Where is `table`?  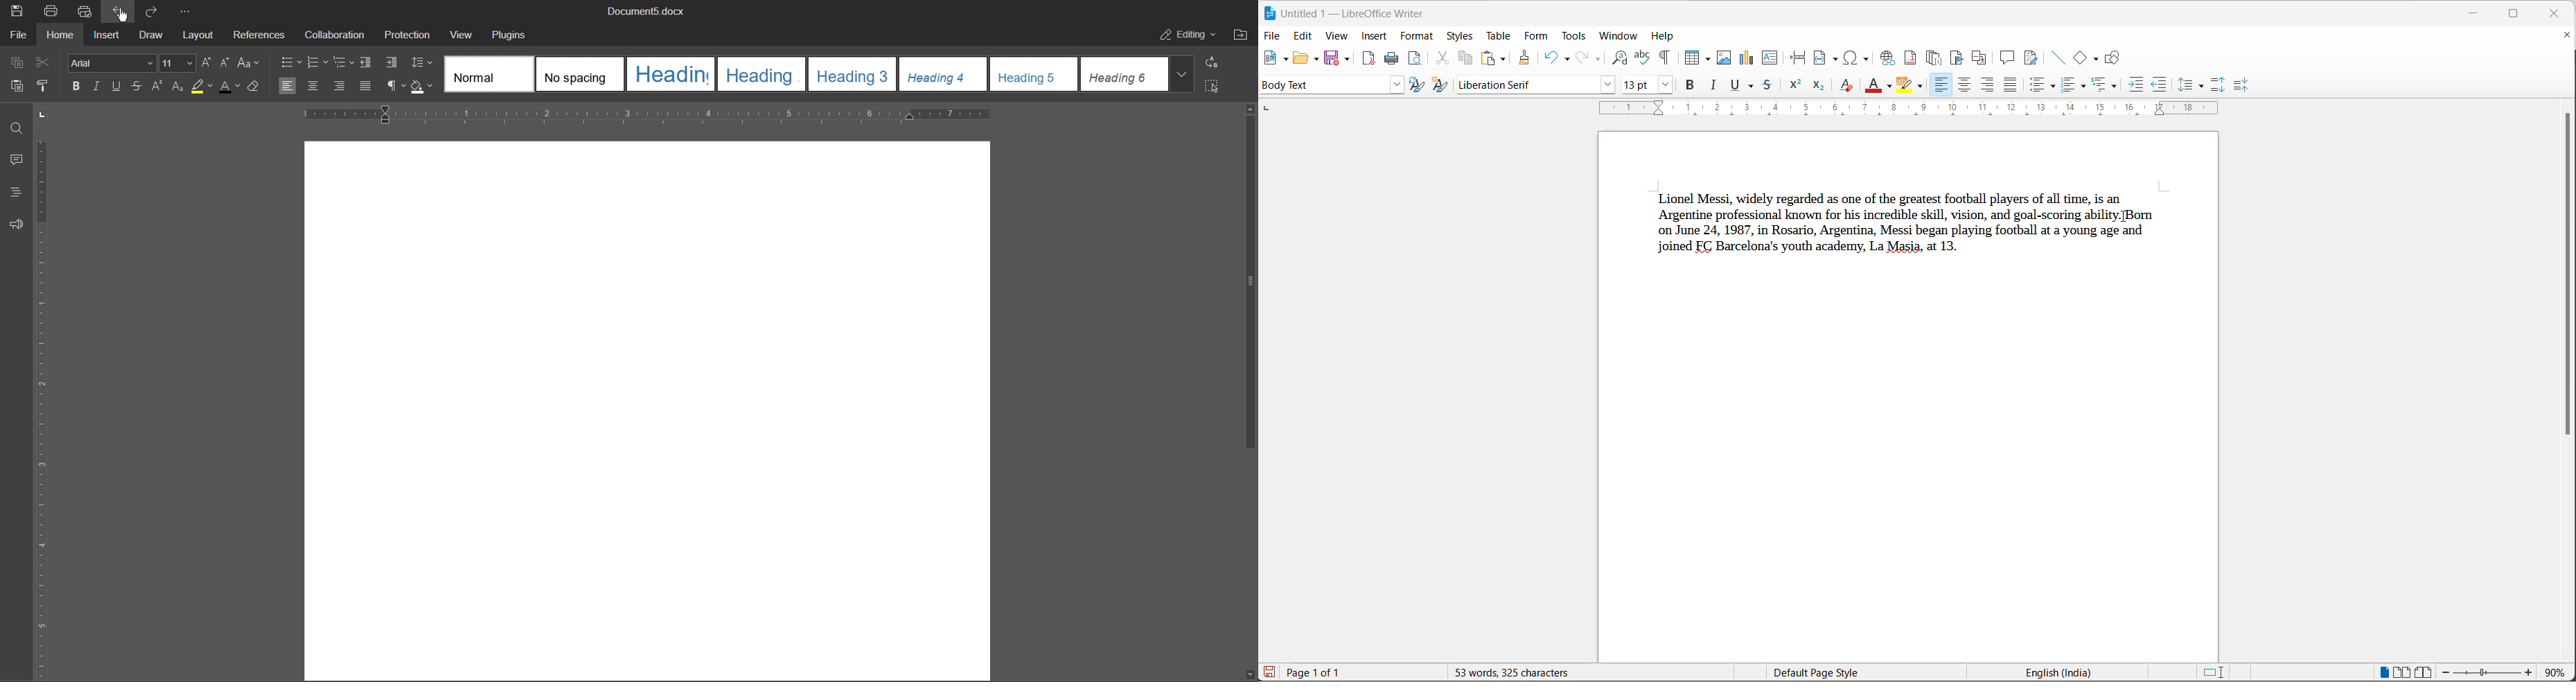 table is located at coordinates (1501, 35).